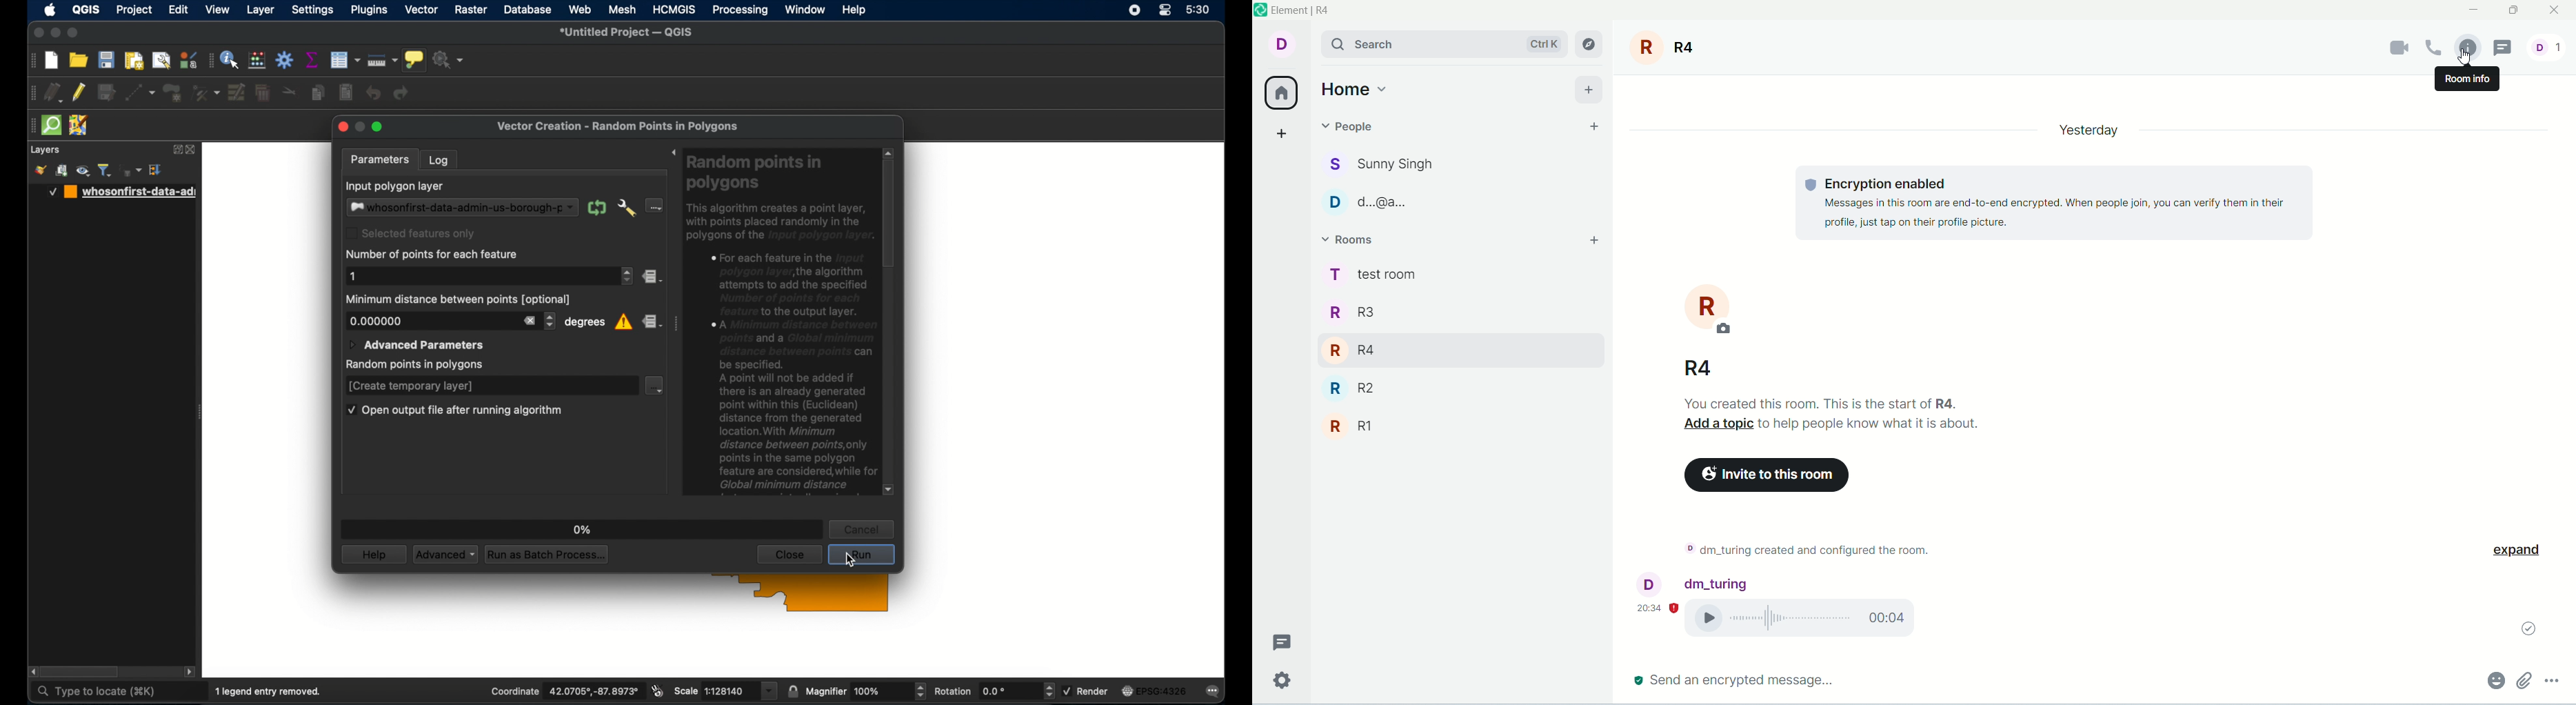 The width and height of the screenshot is (2576, 728). What do you see at coordinates (37, 33) in the screenshot?
I see `close` at bounding box center [37, 33].